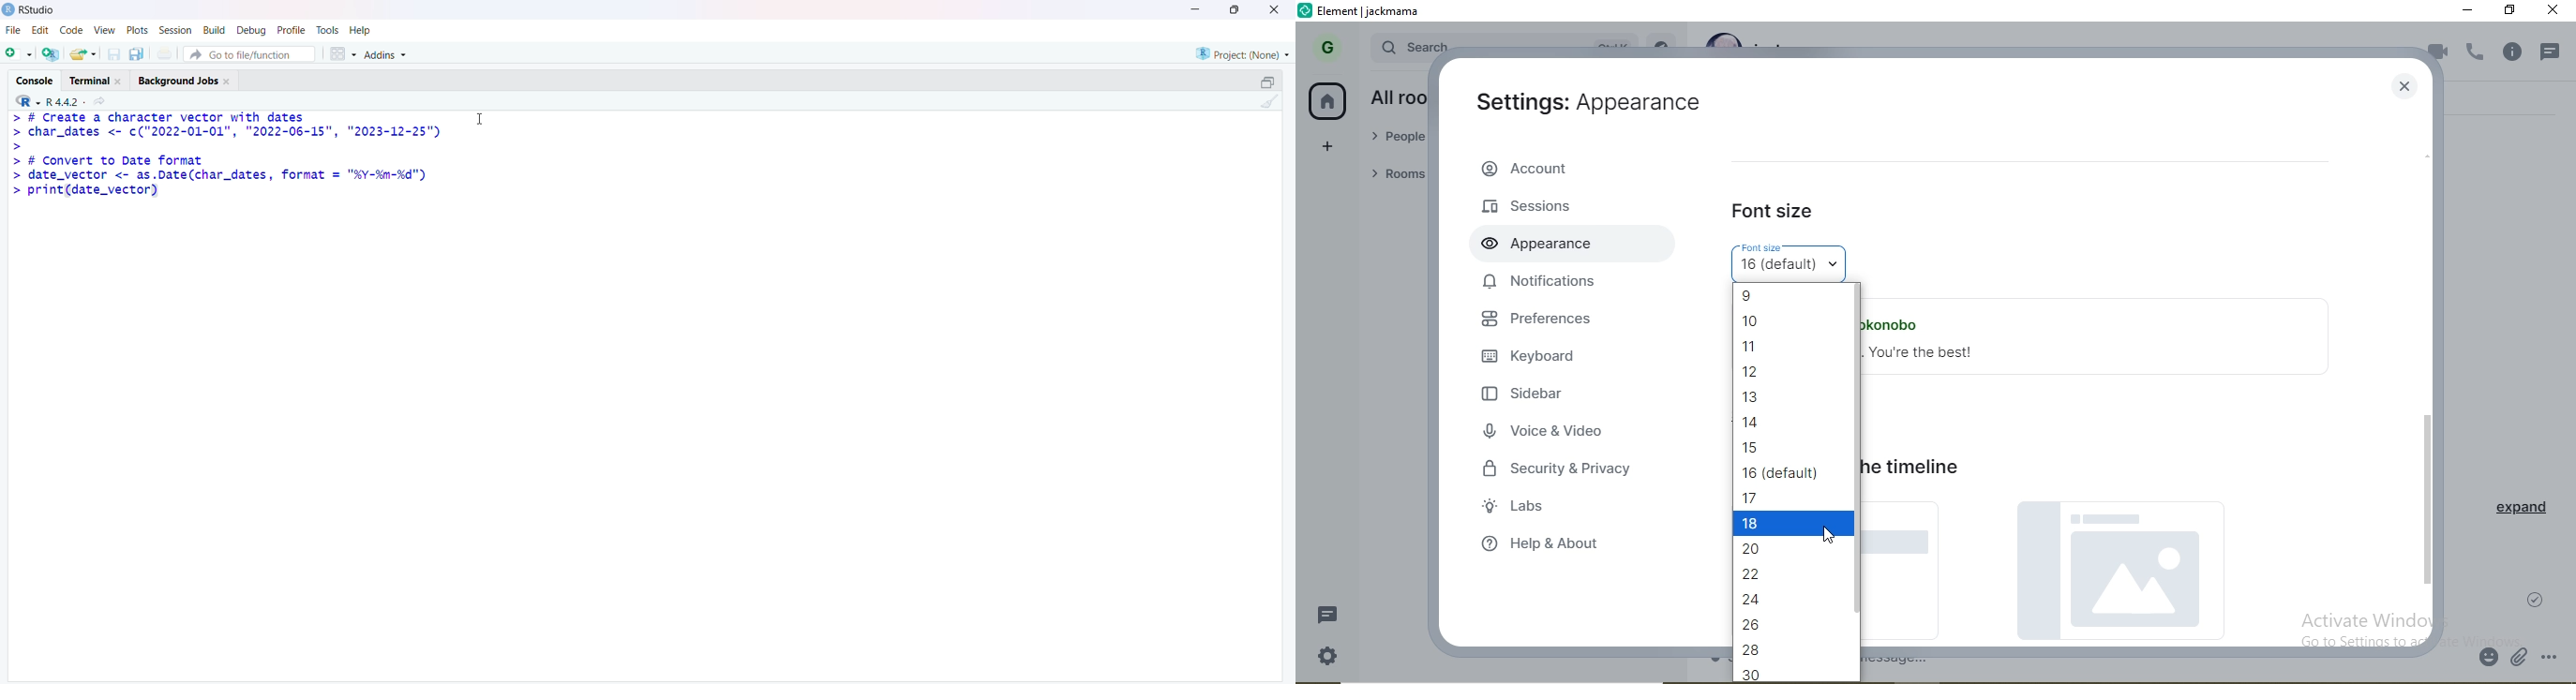  What do you see at coordinates (389, 55) in the screenshot?
I see `Addins` at bounding box center [389, 55].